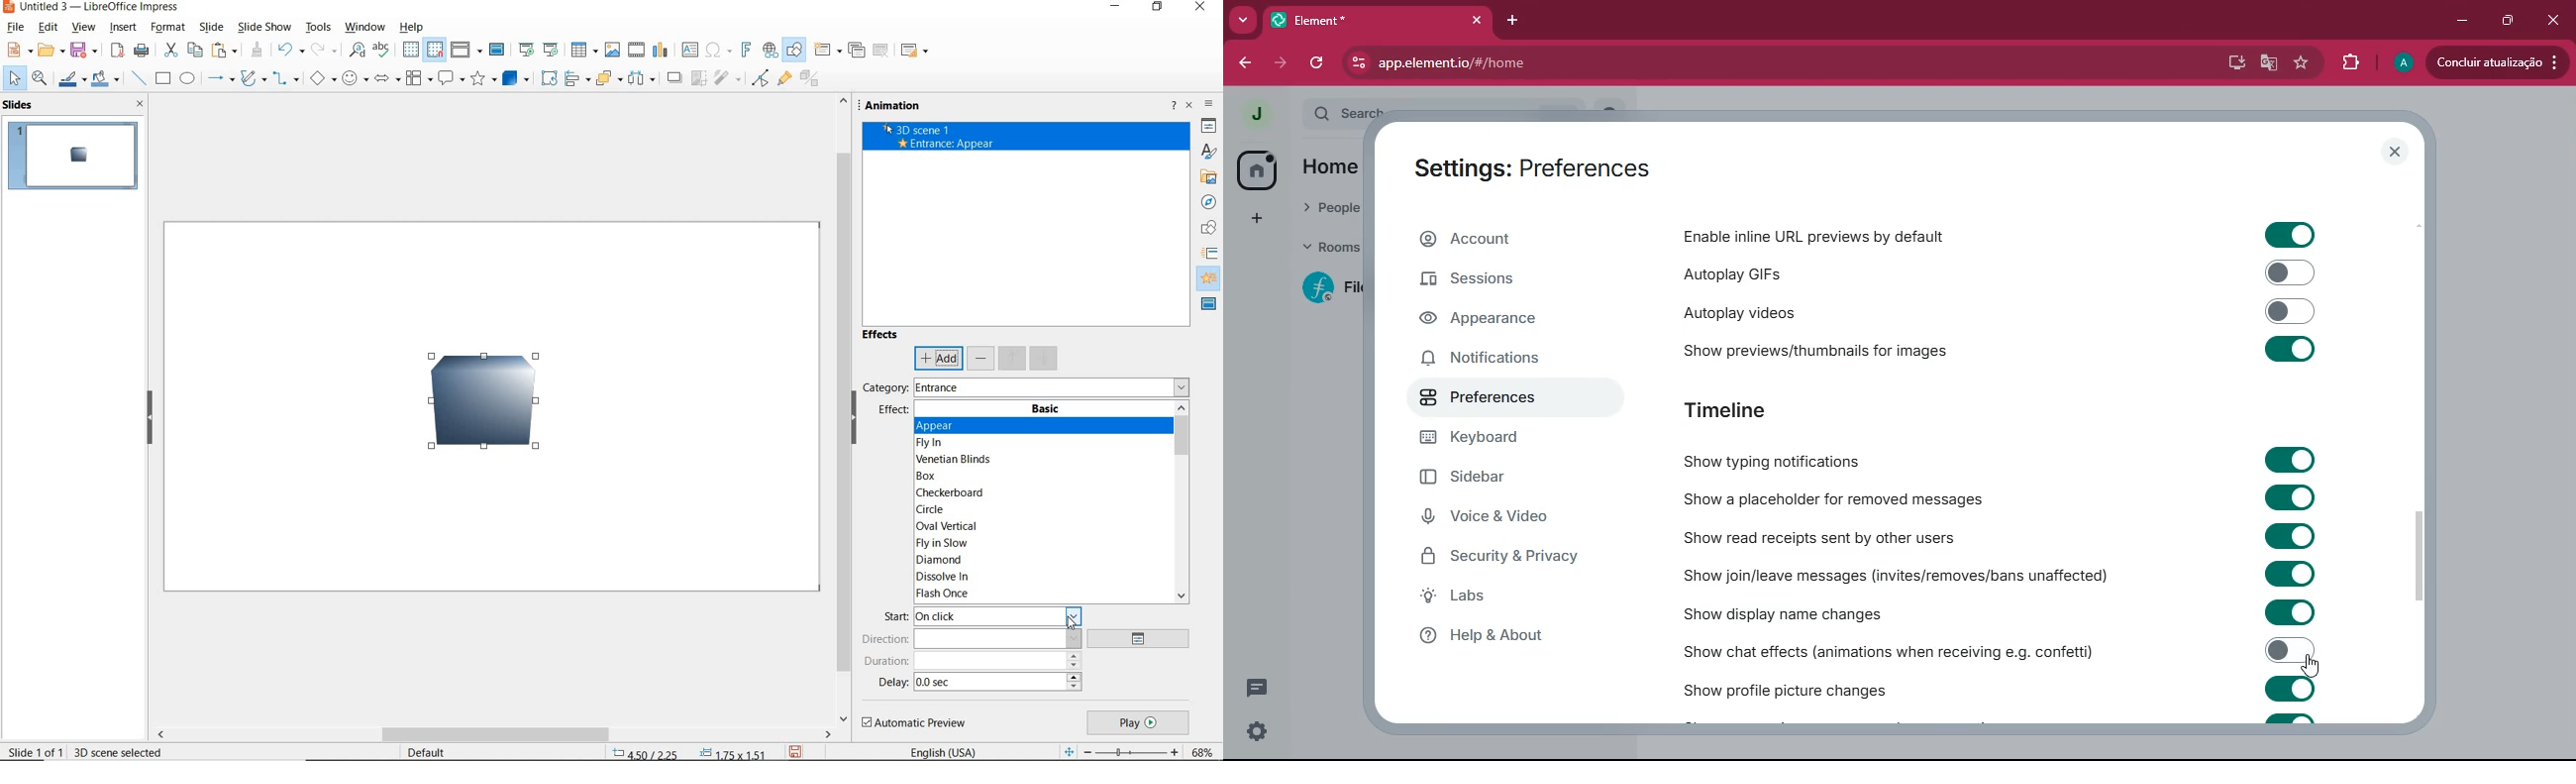 This screenshot has height=784, width=2576. I want to click on add tab, so click(1514, 20).